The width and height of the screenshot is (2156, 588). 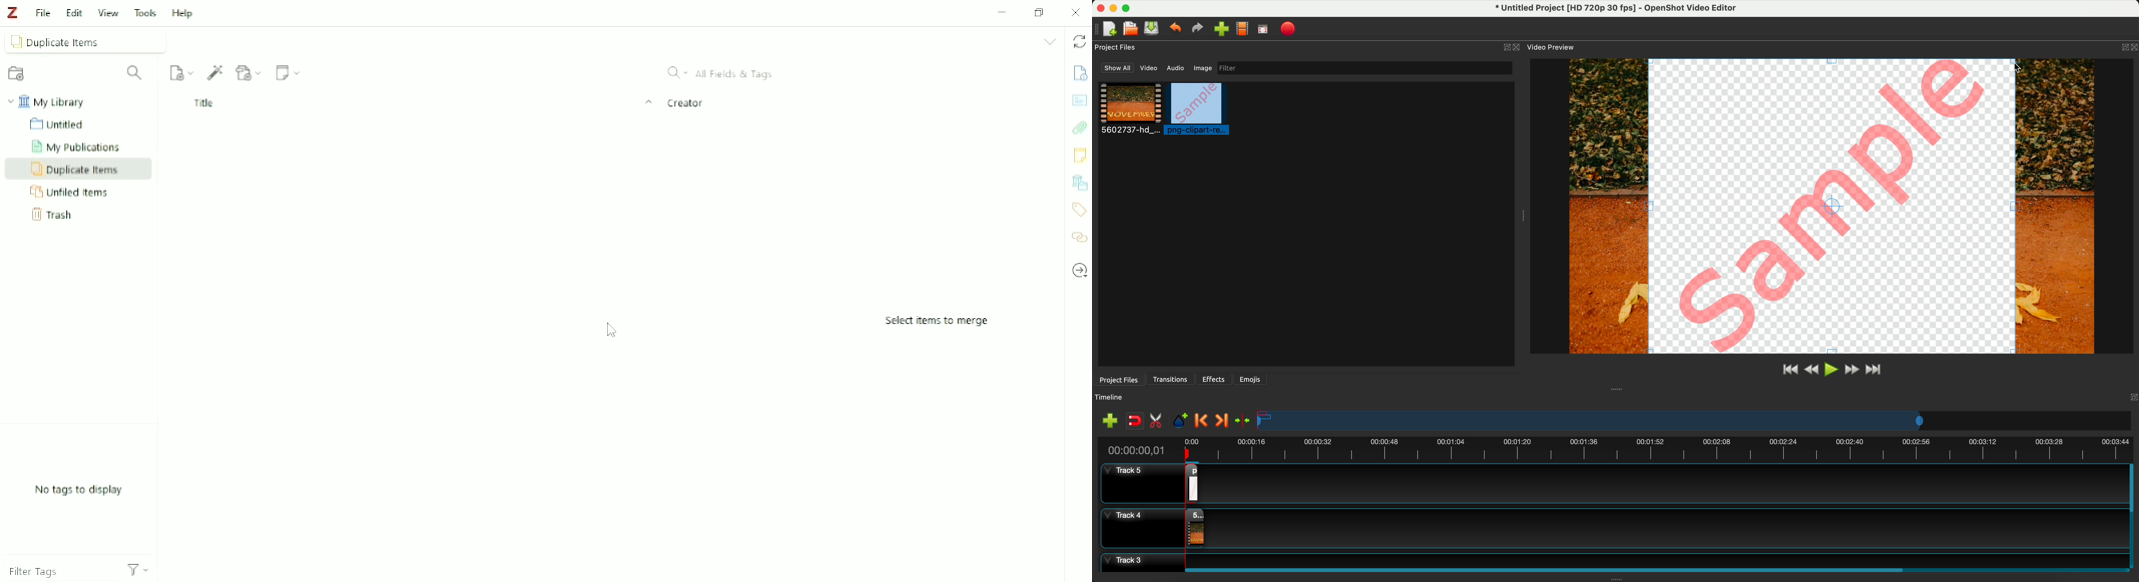 What do you see at coordinates (1050, 42) in the screenshot?
I see `List all tabs` at bounding box center [1050, 42].